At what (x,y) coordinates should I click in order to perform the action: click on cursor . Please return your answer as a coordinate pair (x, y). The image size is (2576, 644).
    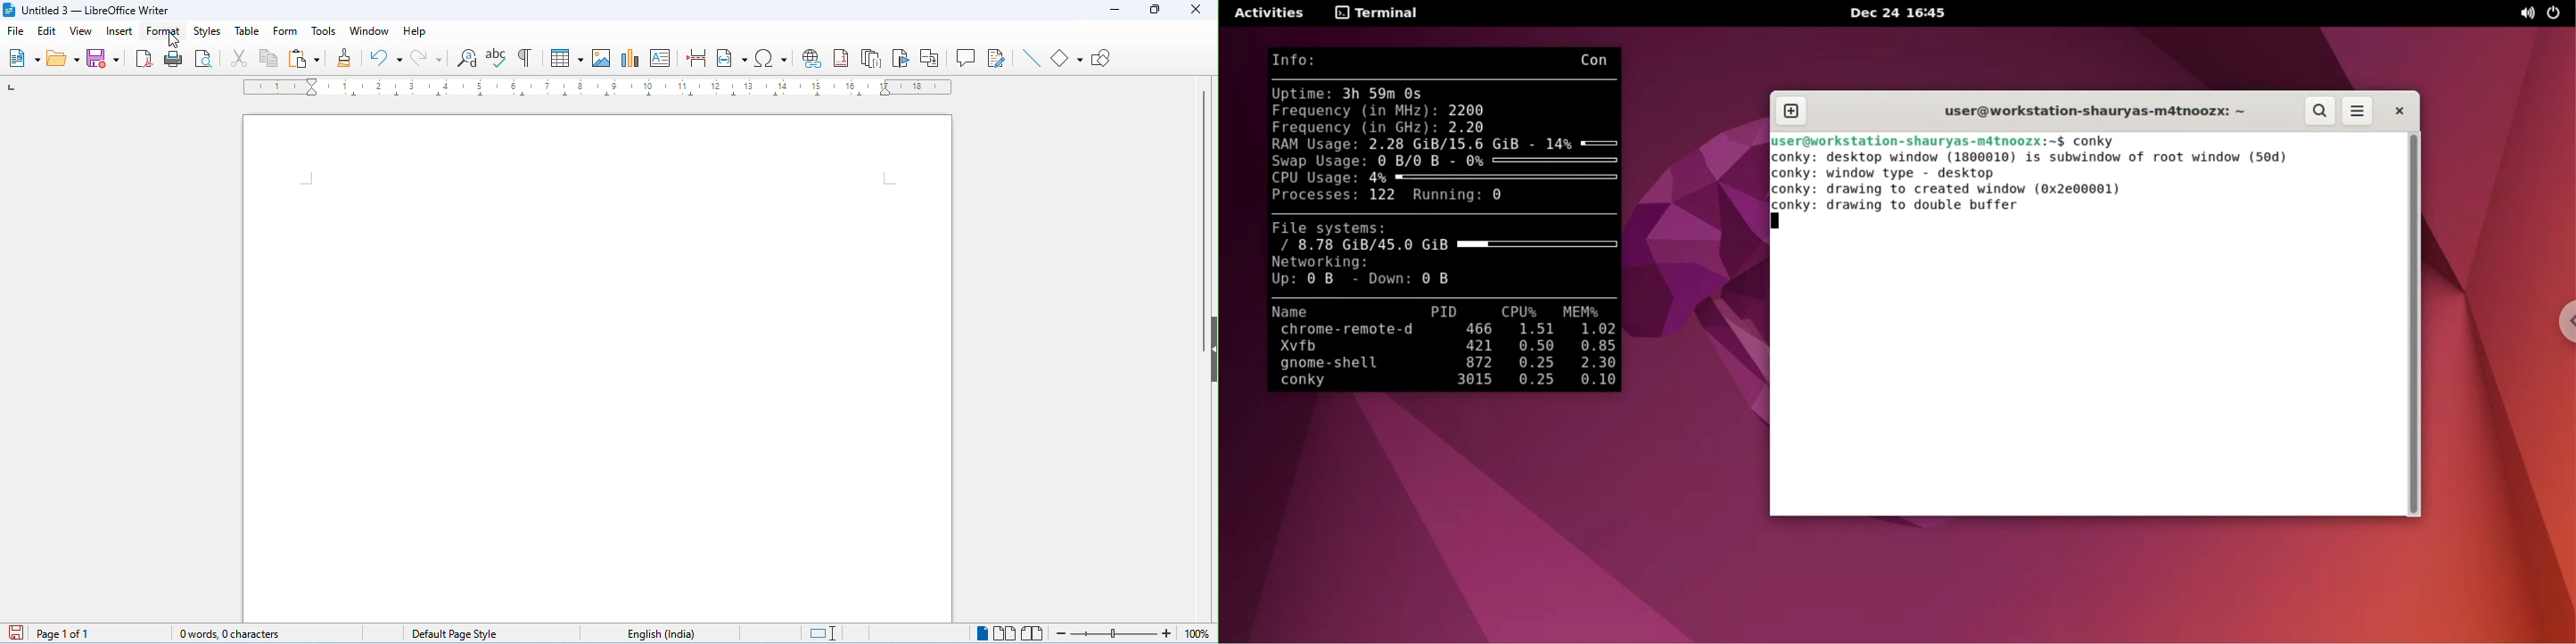
    Looking at the image, I should click on (174, 40).